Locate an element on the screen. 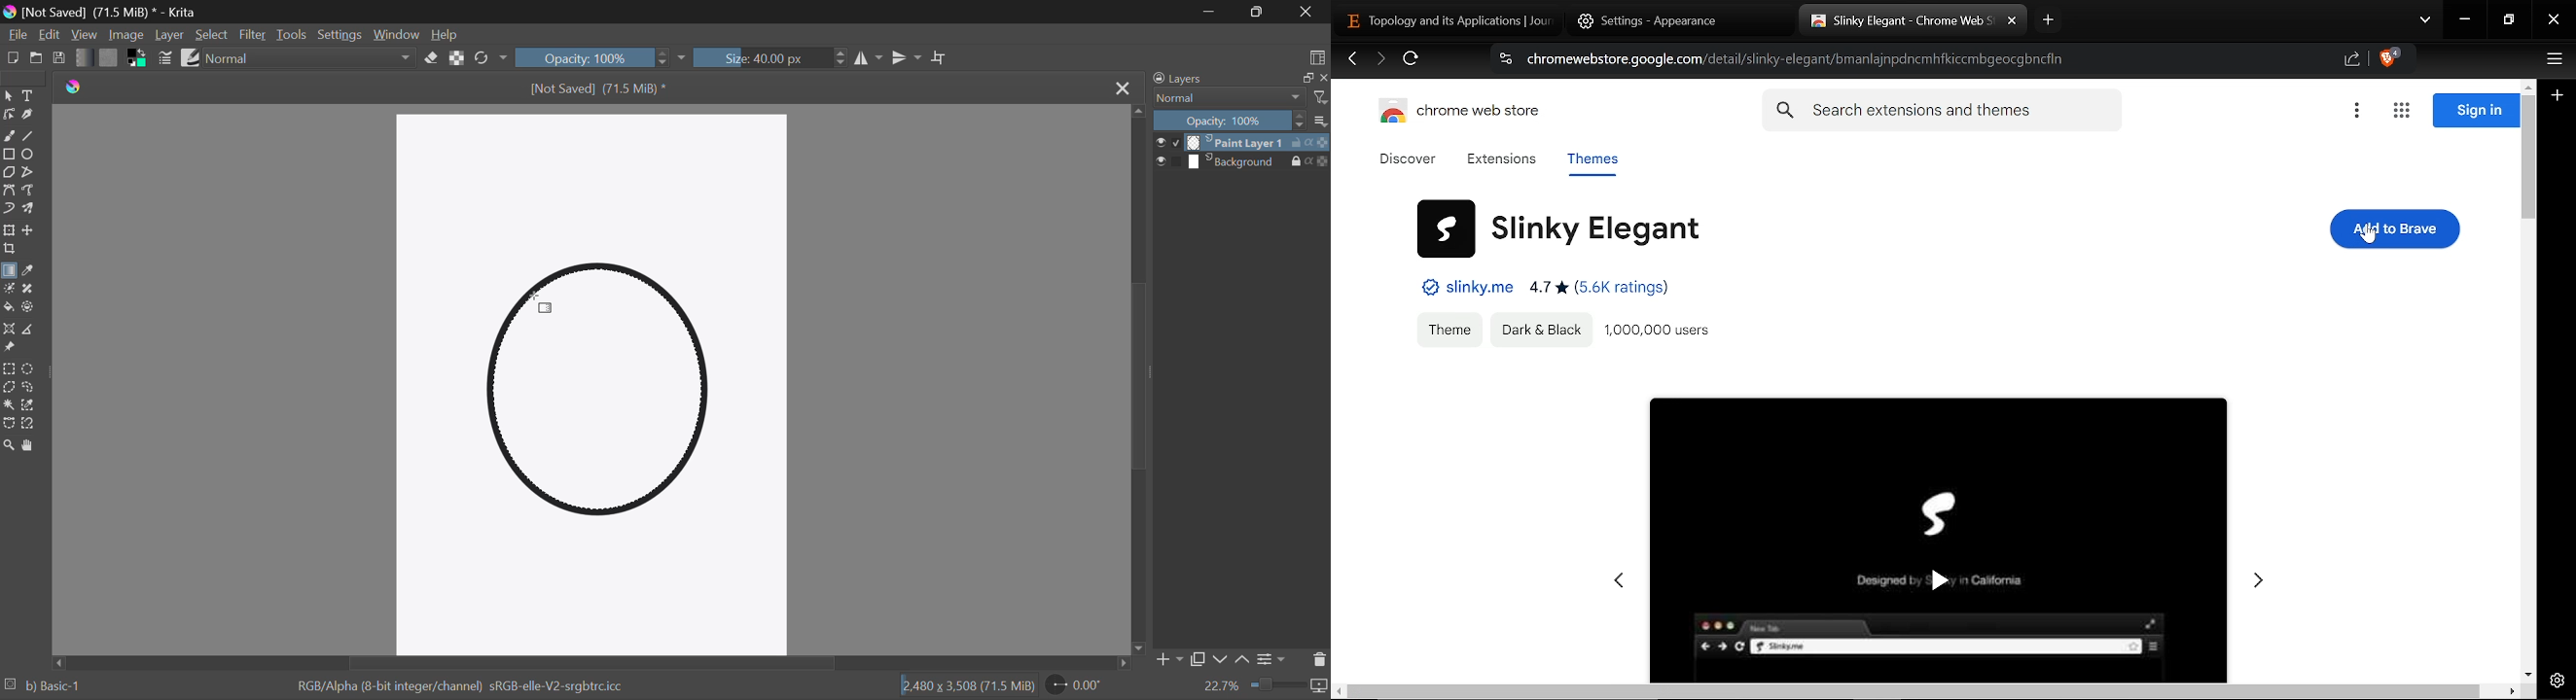 Image resolution: width=2576 pixels, height=700 pixels. Bezier Curve is located at coordinates (9, 191).